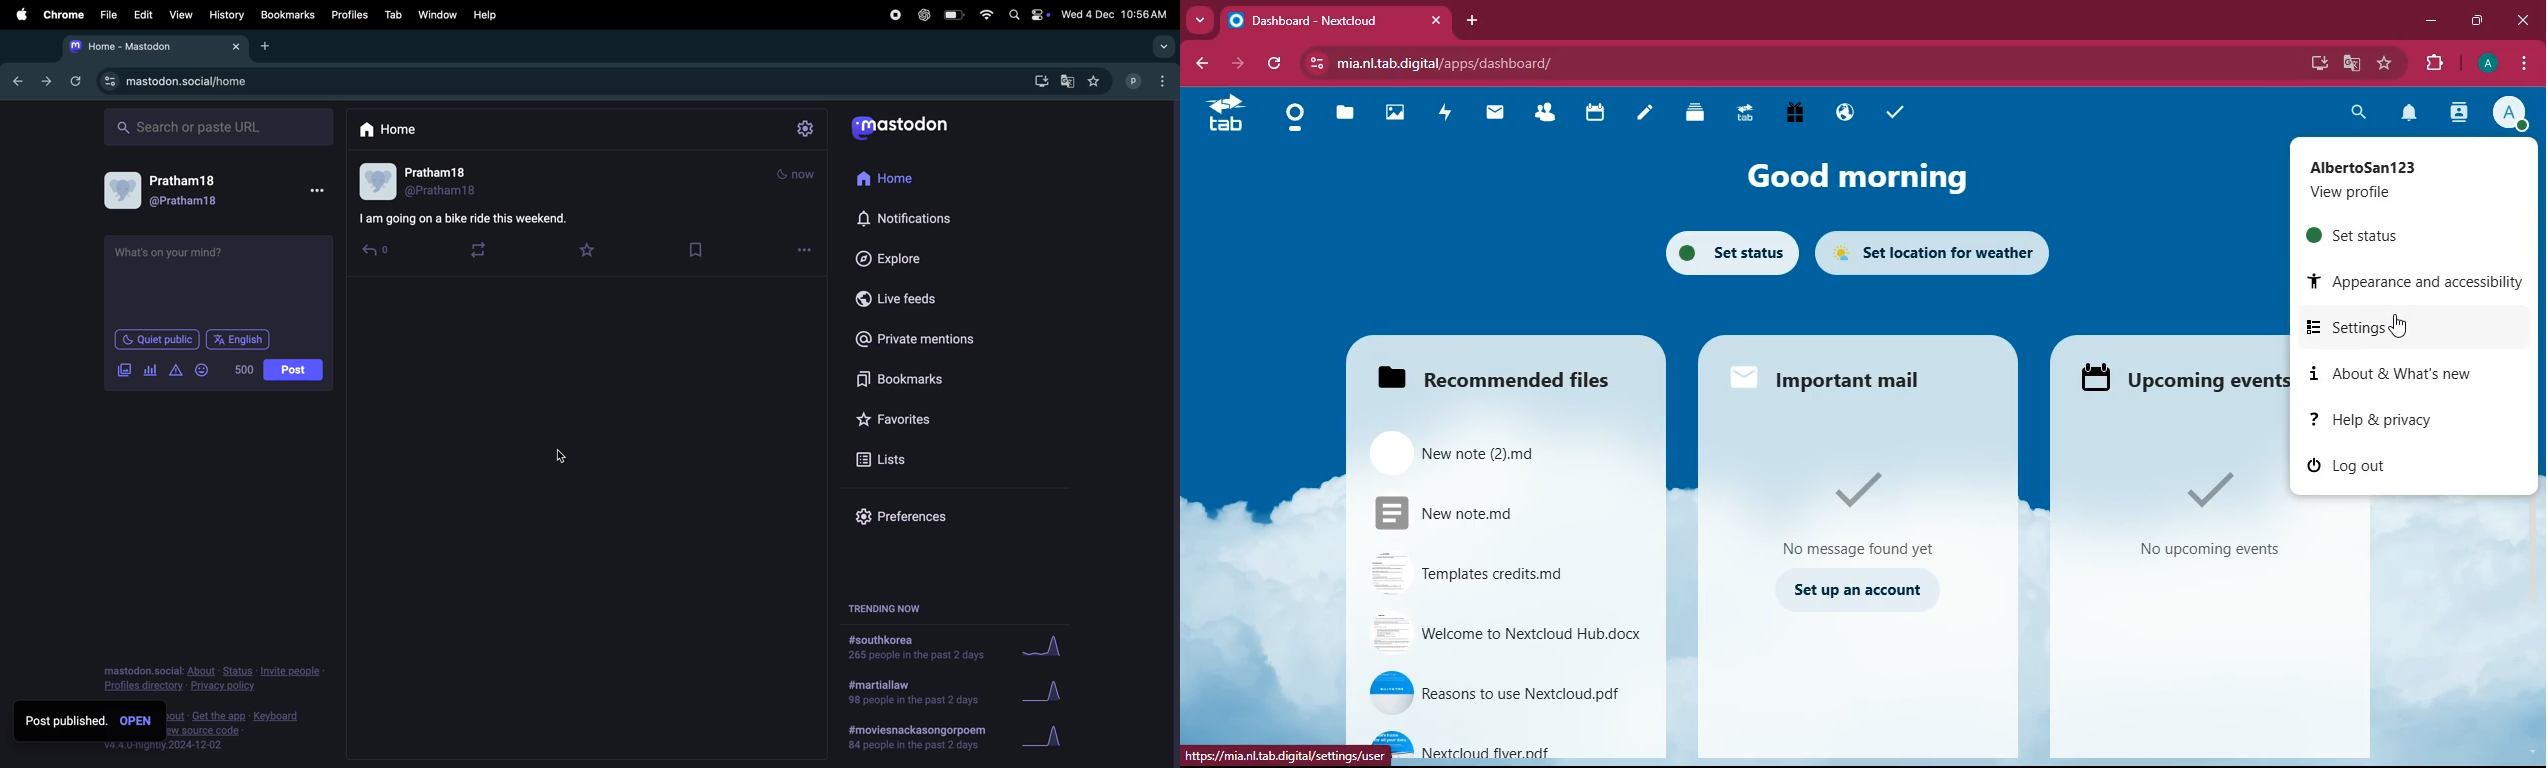 The height and width of the screenshot is (784, 2548). What do you see at coordinates (1486, 578) in the screenshot?
I see `Templates credits.md` at bounding box center [1486, 578].